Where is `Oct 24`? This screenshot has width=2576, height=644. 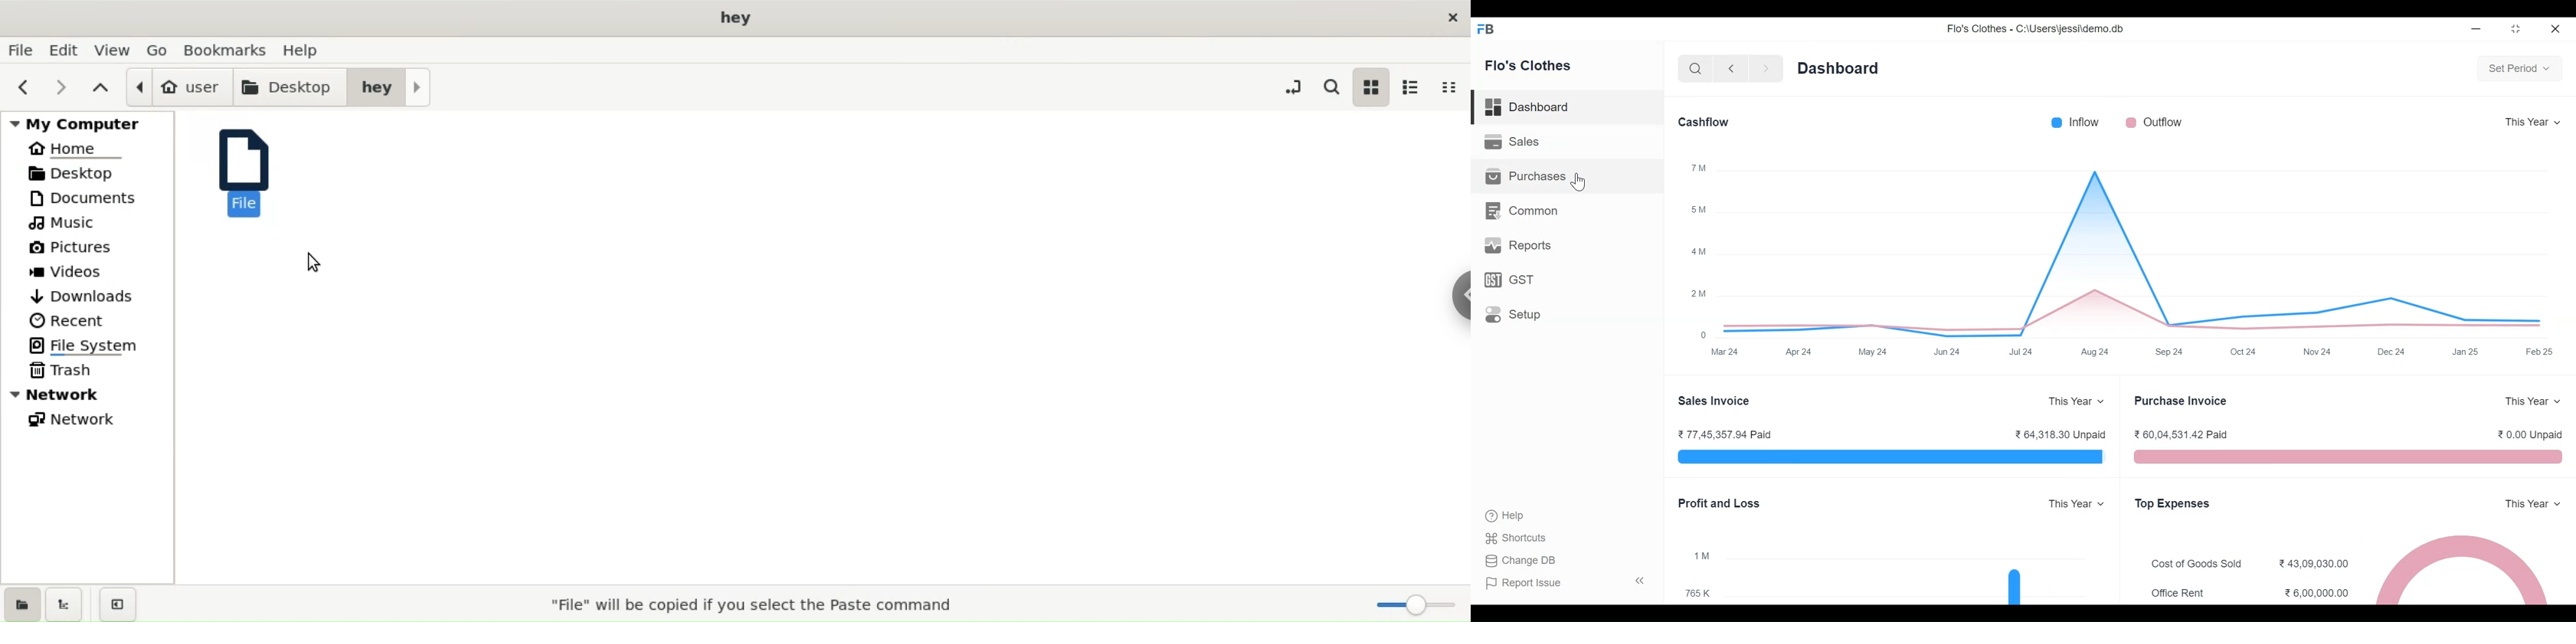
Oct 24 is located at coordinates (2249, 352).